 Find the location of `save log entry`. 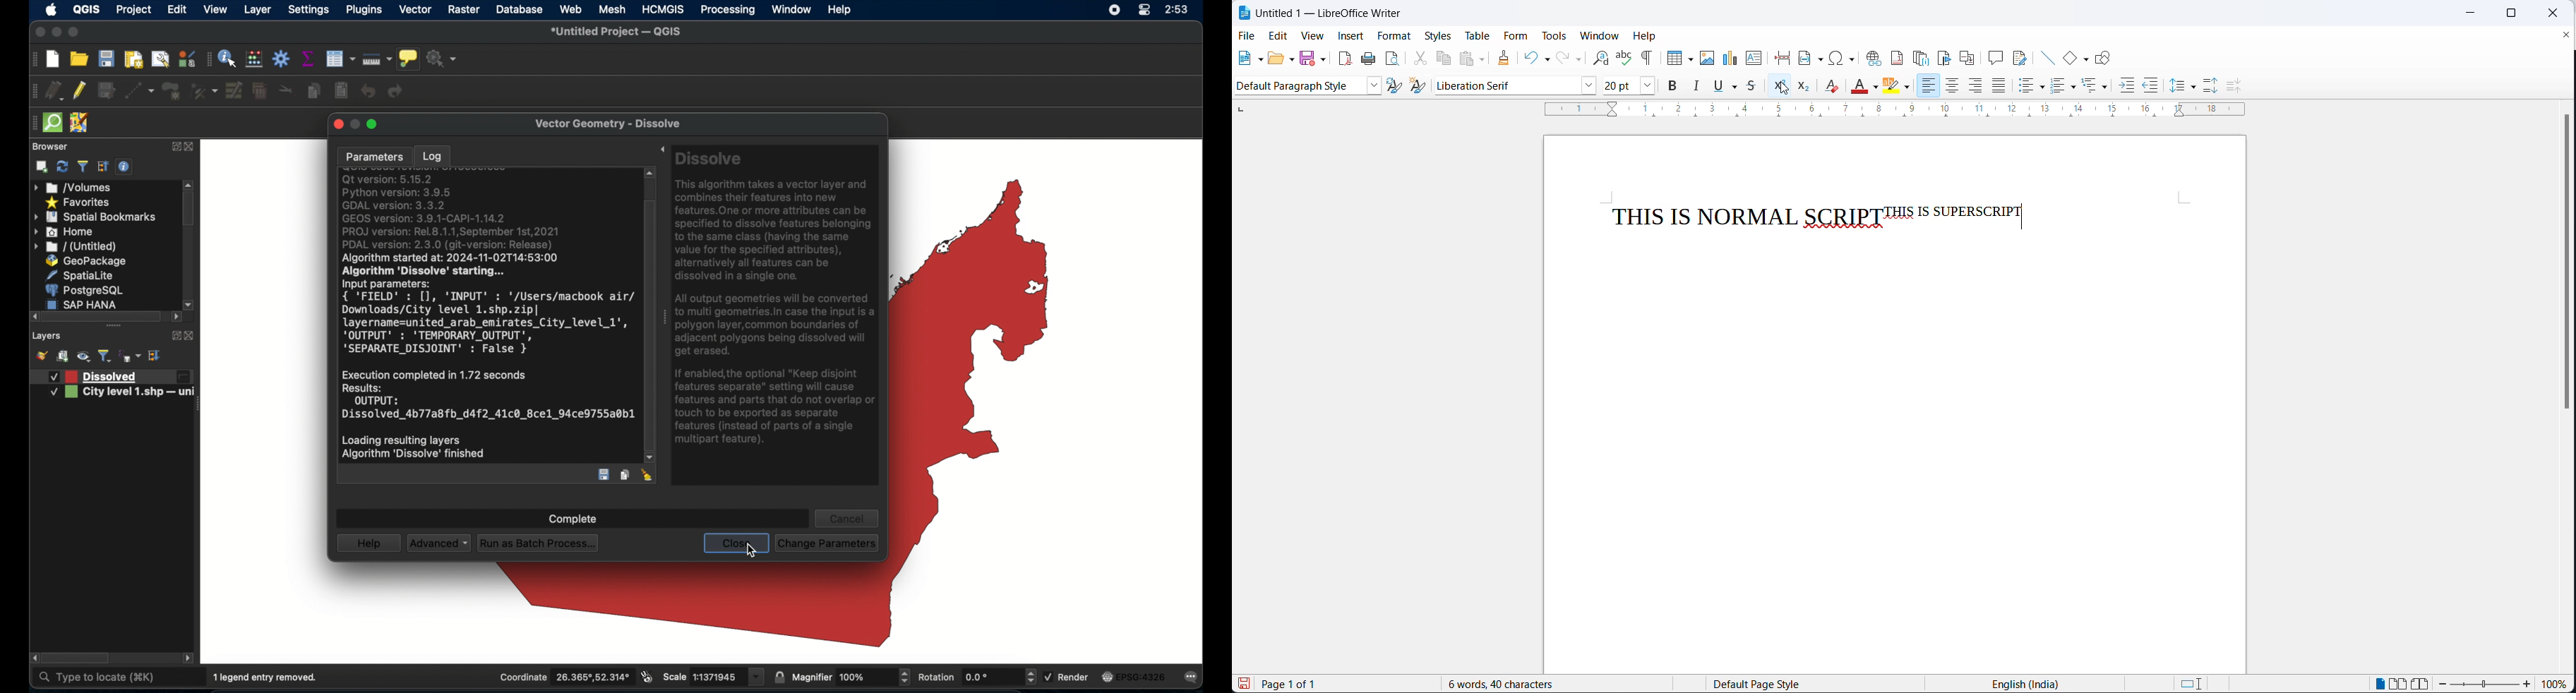

save log entry is located at coordinates (604, 476).